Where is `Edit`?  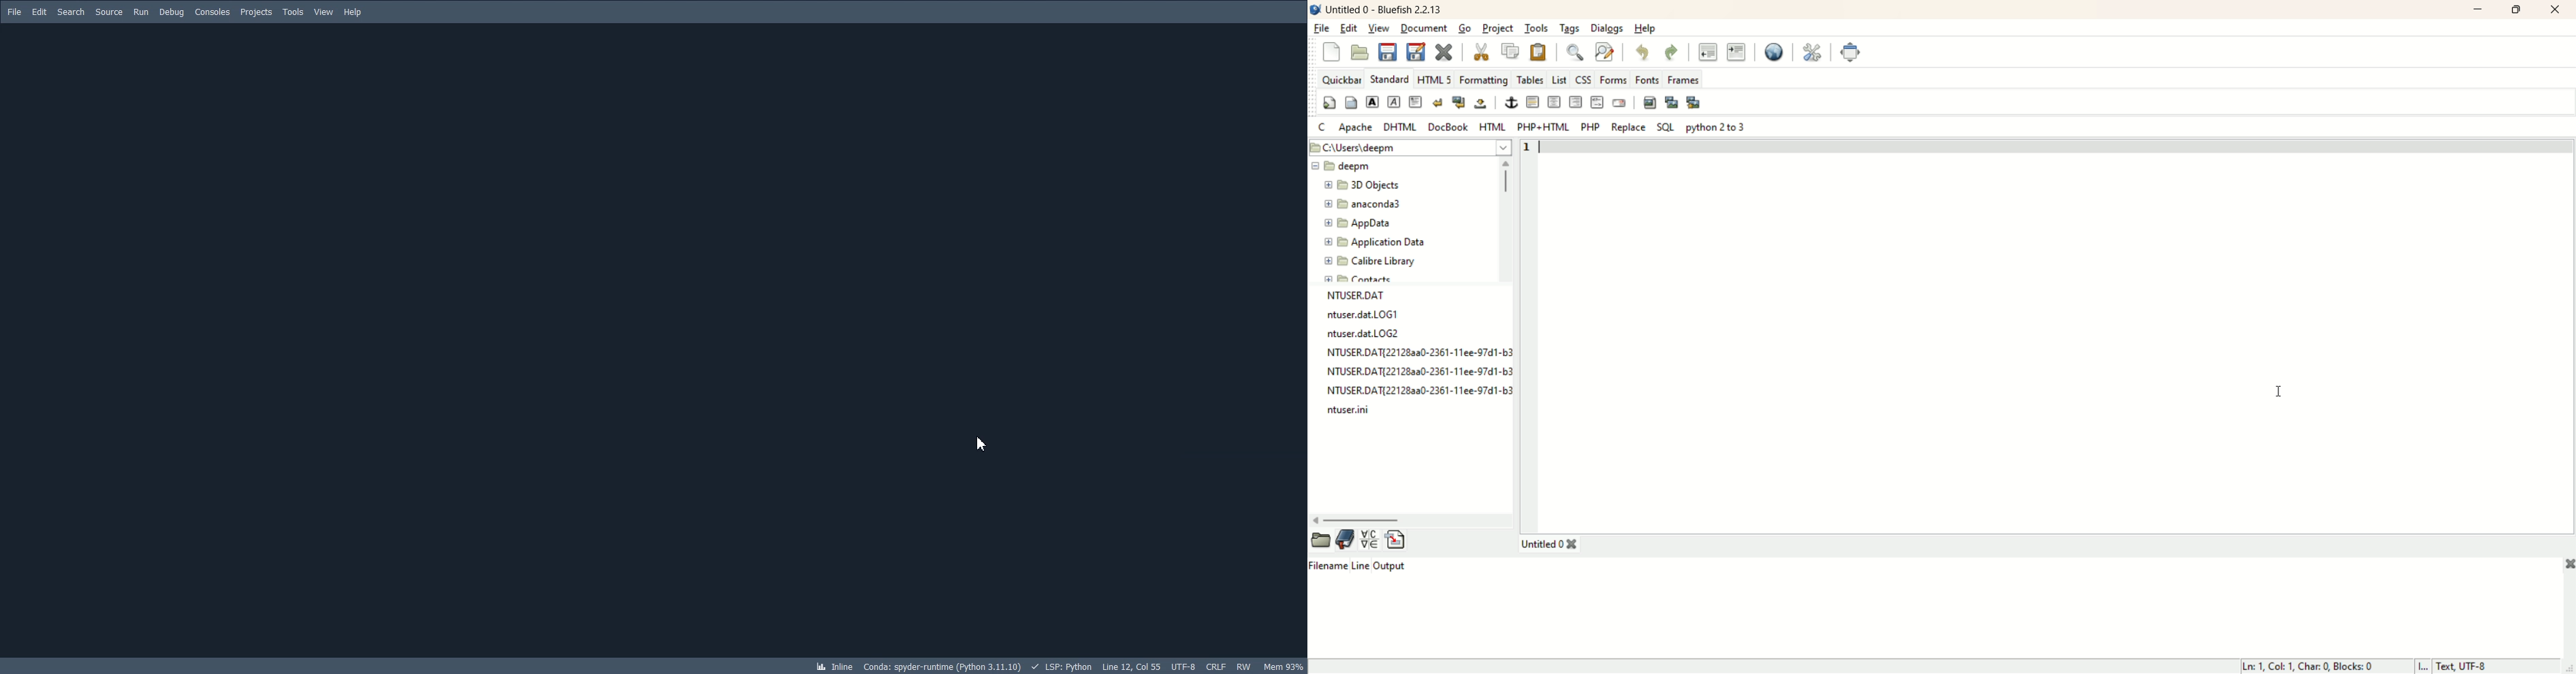
Edit is located at coordinates (39, 12).